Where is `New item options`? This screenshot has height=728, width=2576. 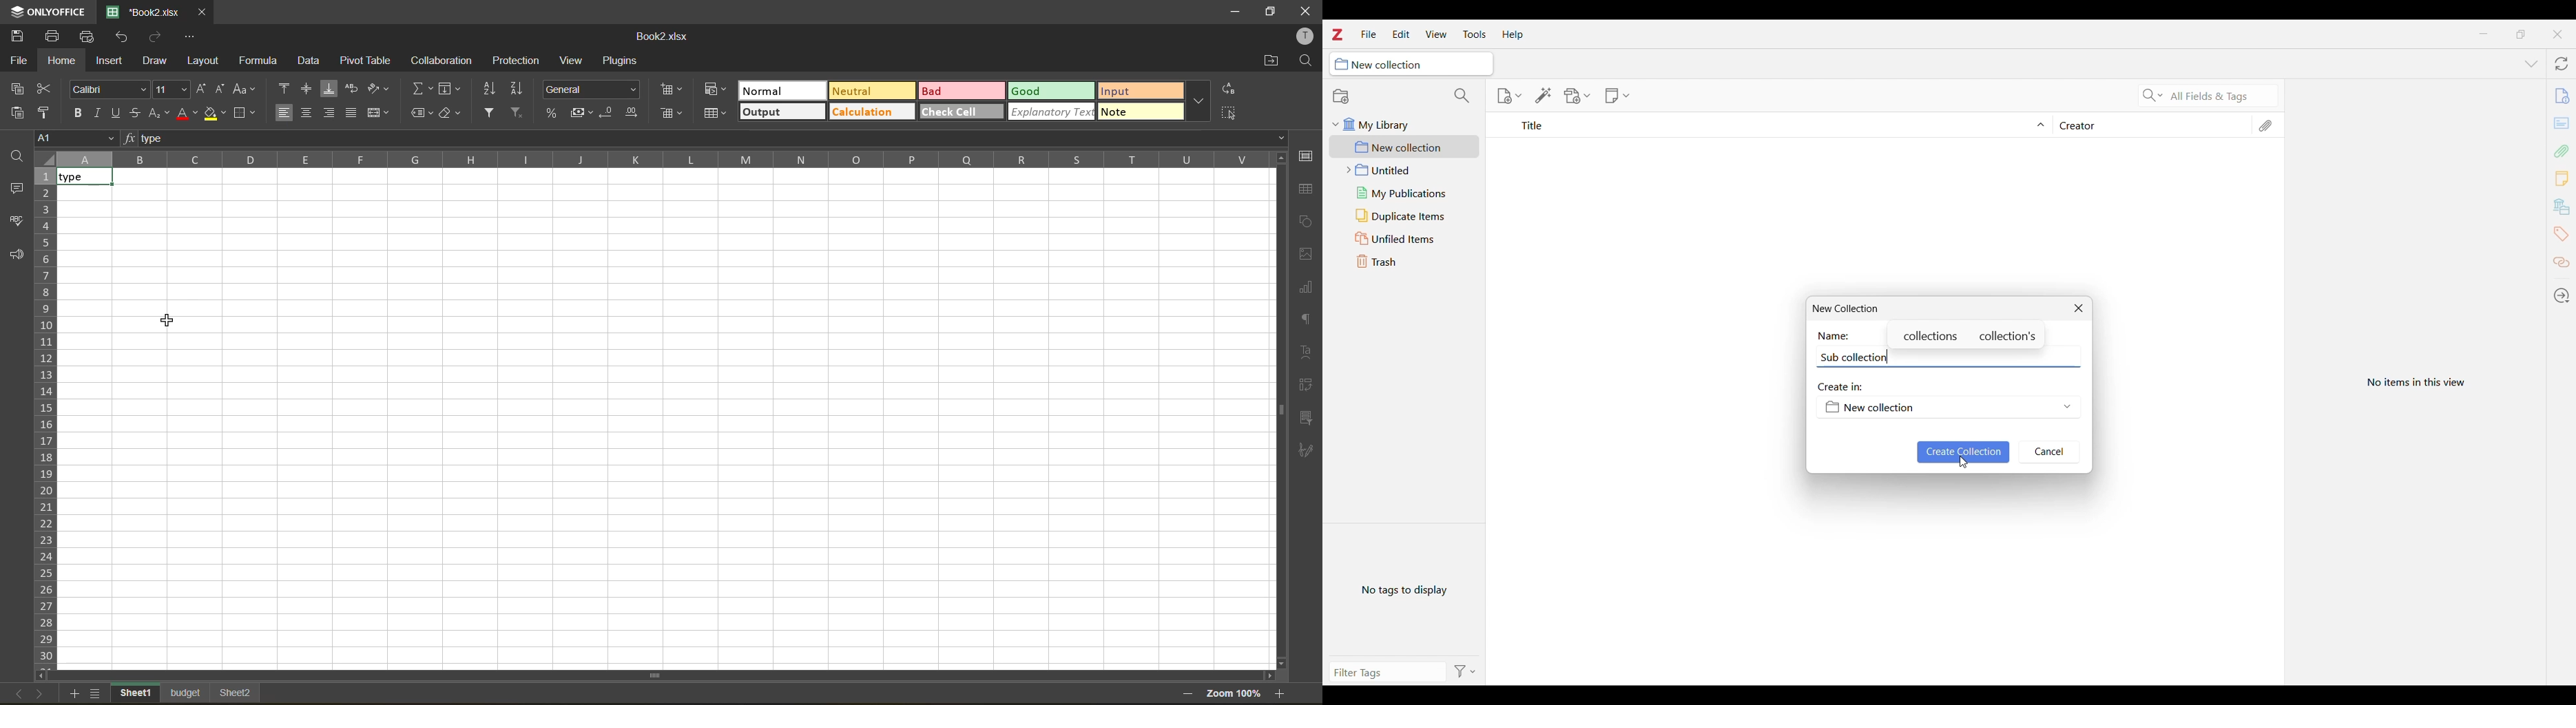 New item options is located at coordinates (1509, 96).